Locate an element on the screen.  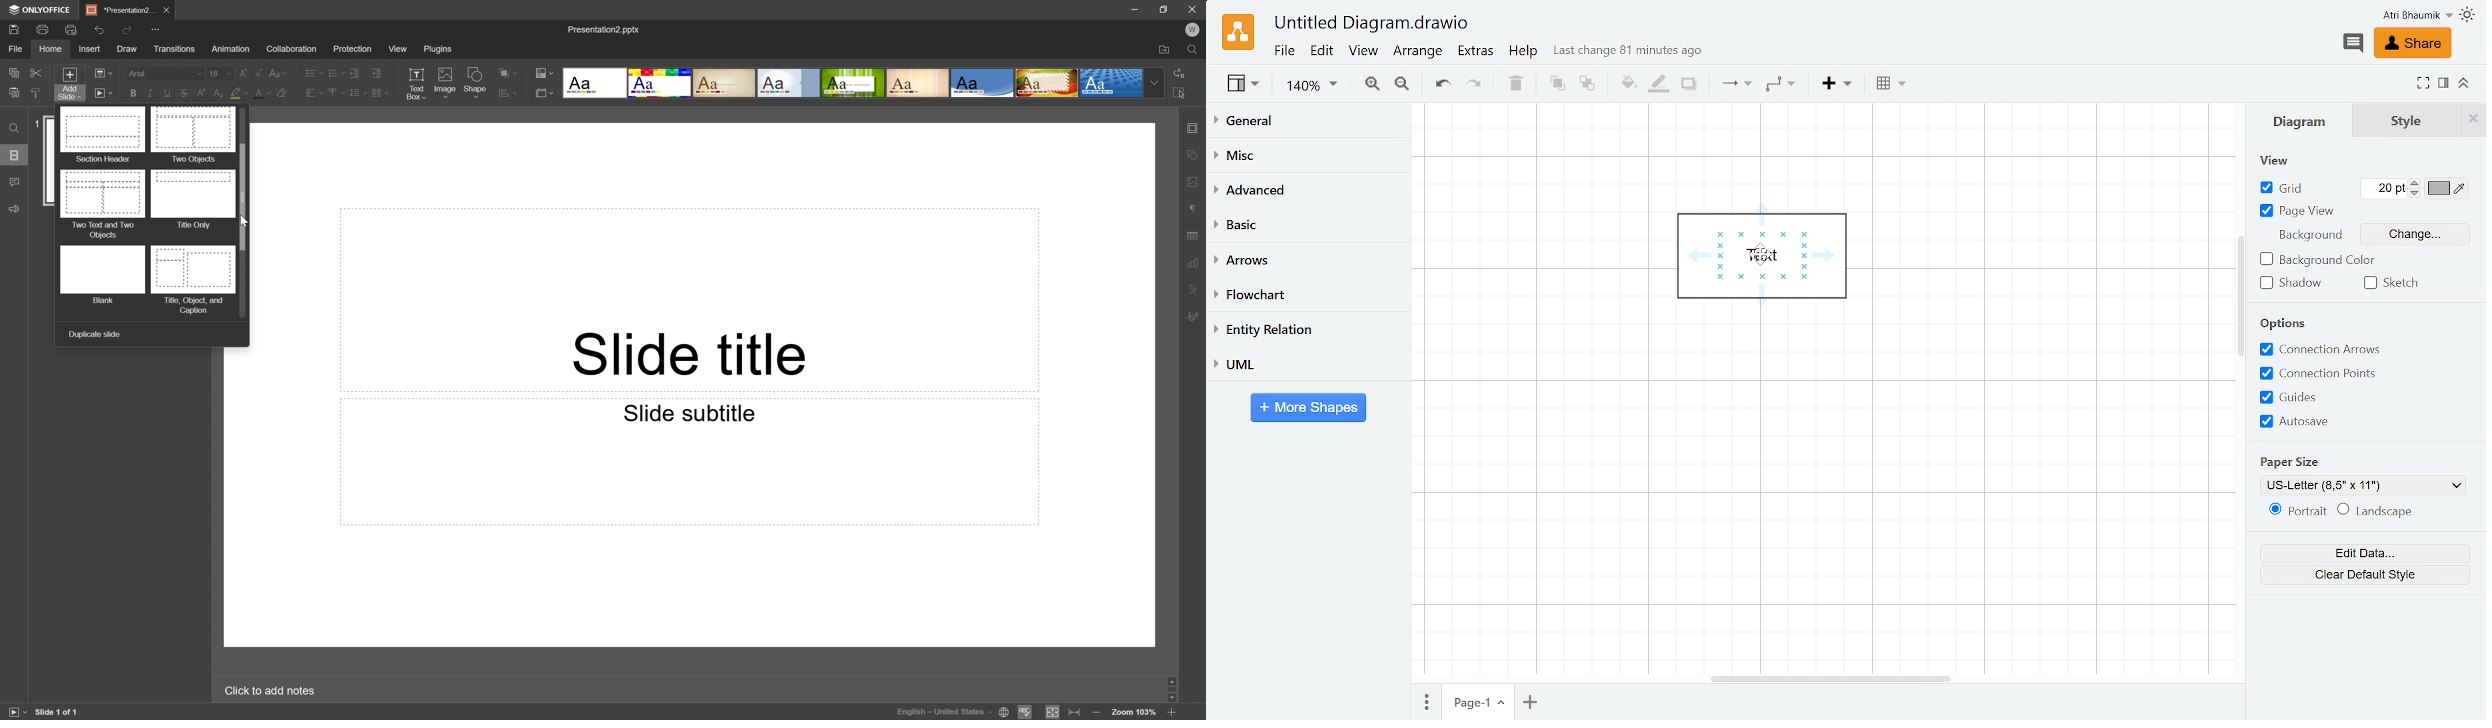
Grid color is located at coordinates (2447, 188).